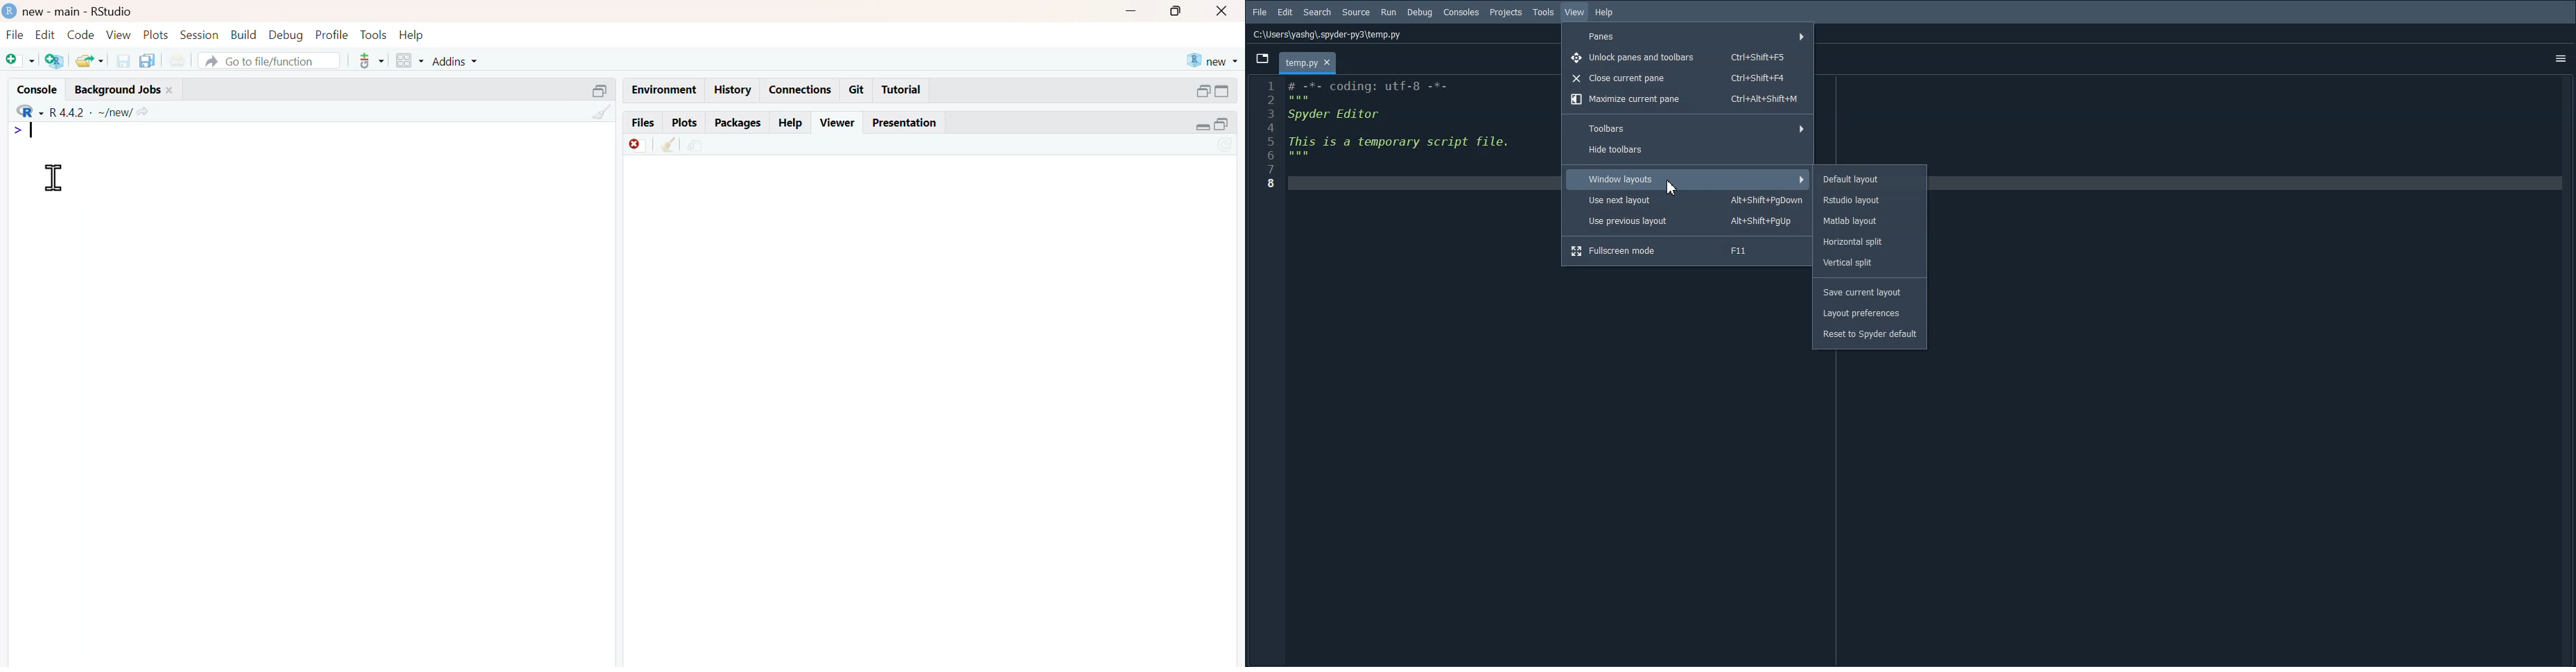 The image size is (2576, 672). What do you see at coordinates (91, 113) in the screenshot?
I see `R 4.4.2 ~/new/` at bounding box center [91, 113].